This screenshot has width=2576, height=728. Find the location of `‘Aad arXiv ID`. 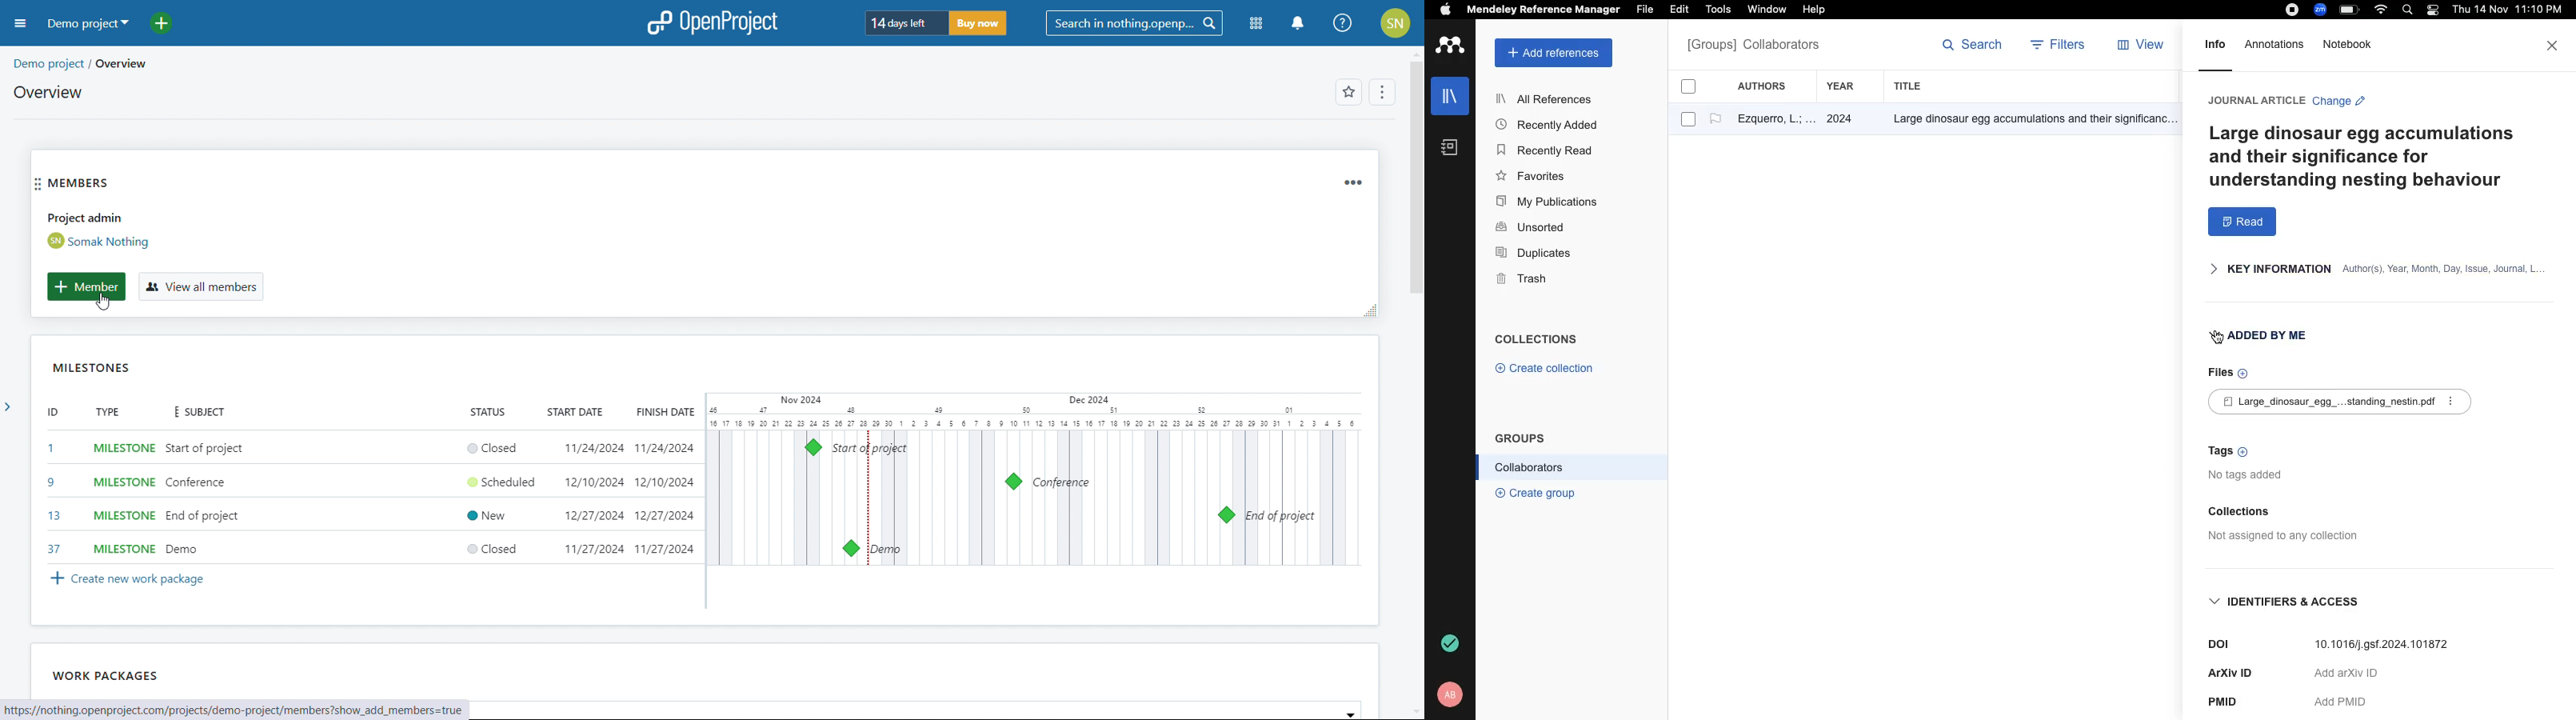

‘Aad arXiv ID is located at coordinates (2351, 674).